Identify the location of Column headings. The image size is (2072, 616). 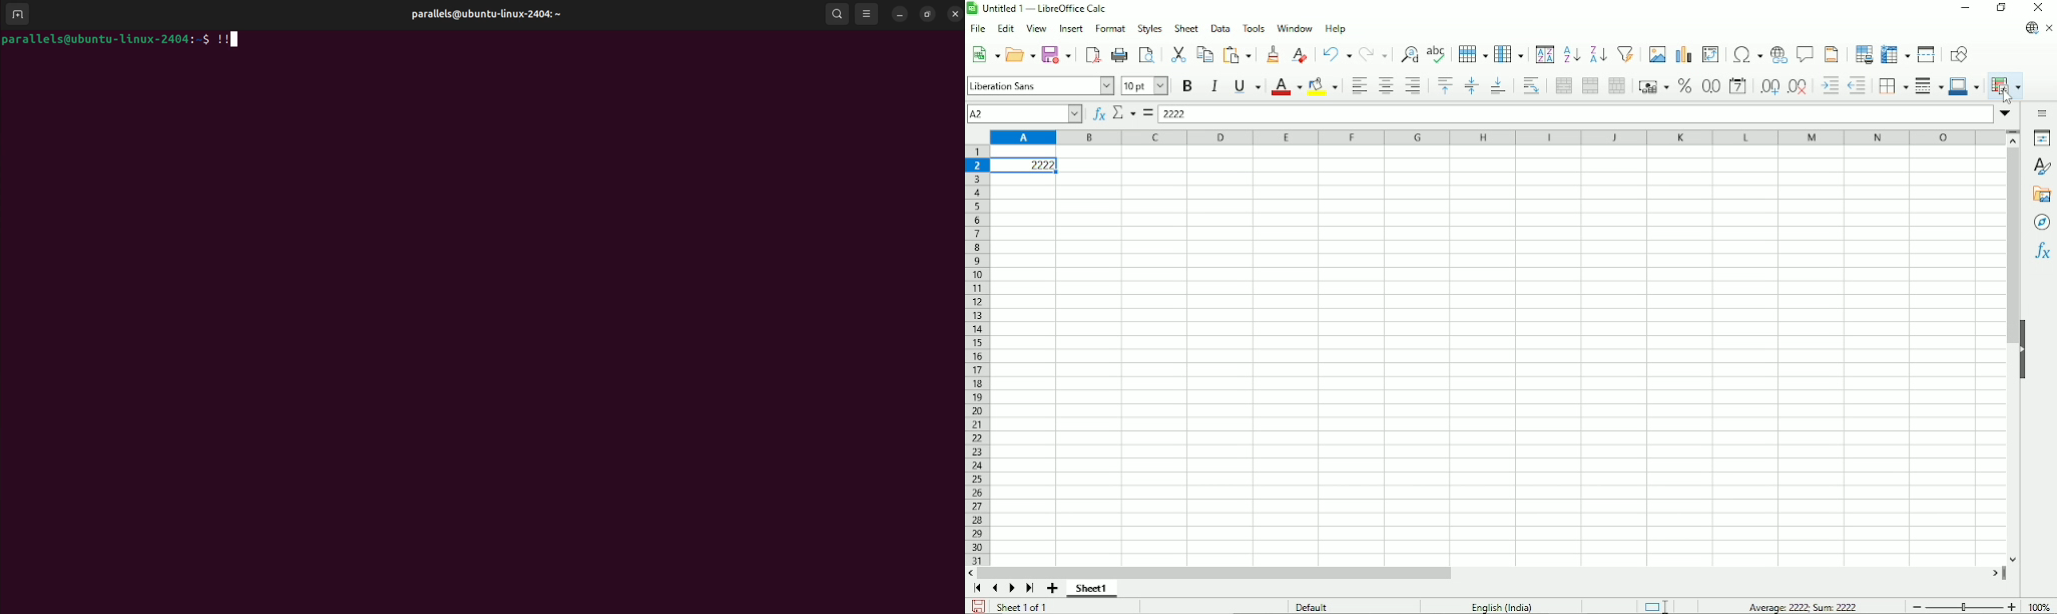
(1498, 137).